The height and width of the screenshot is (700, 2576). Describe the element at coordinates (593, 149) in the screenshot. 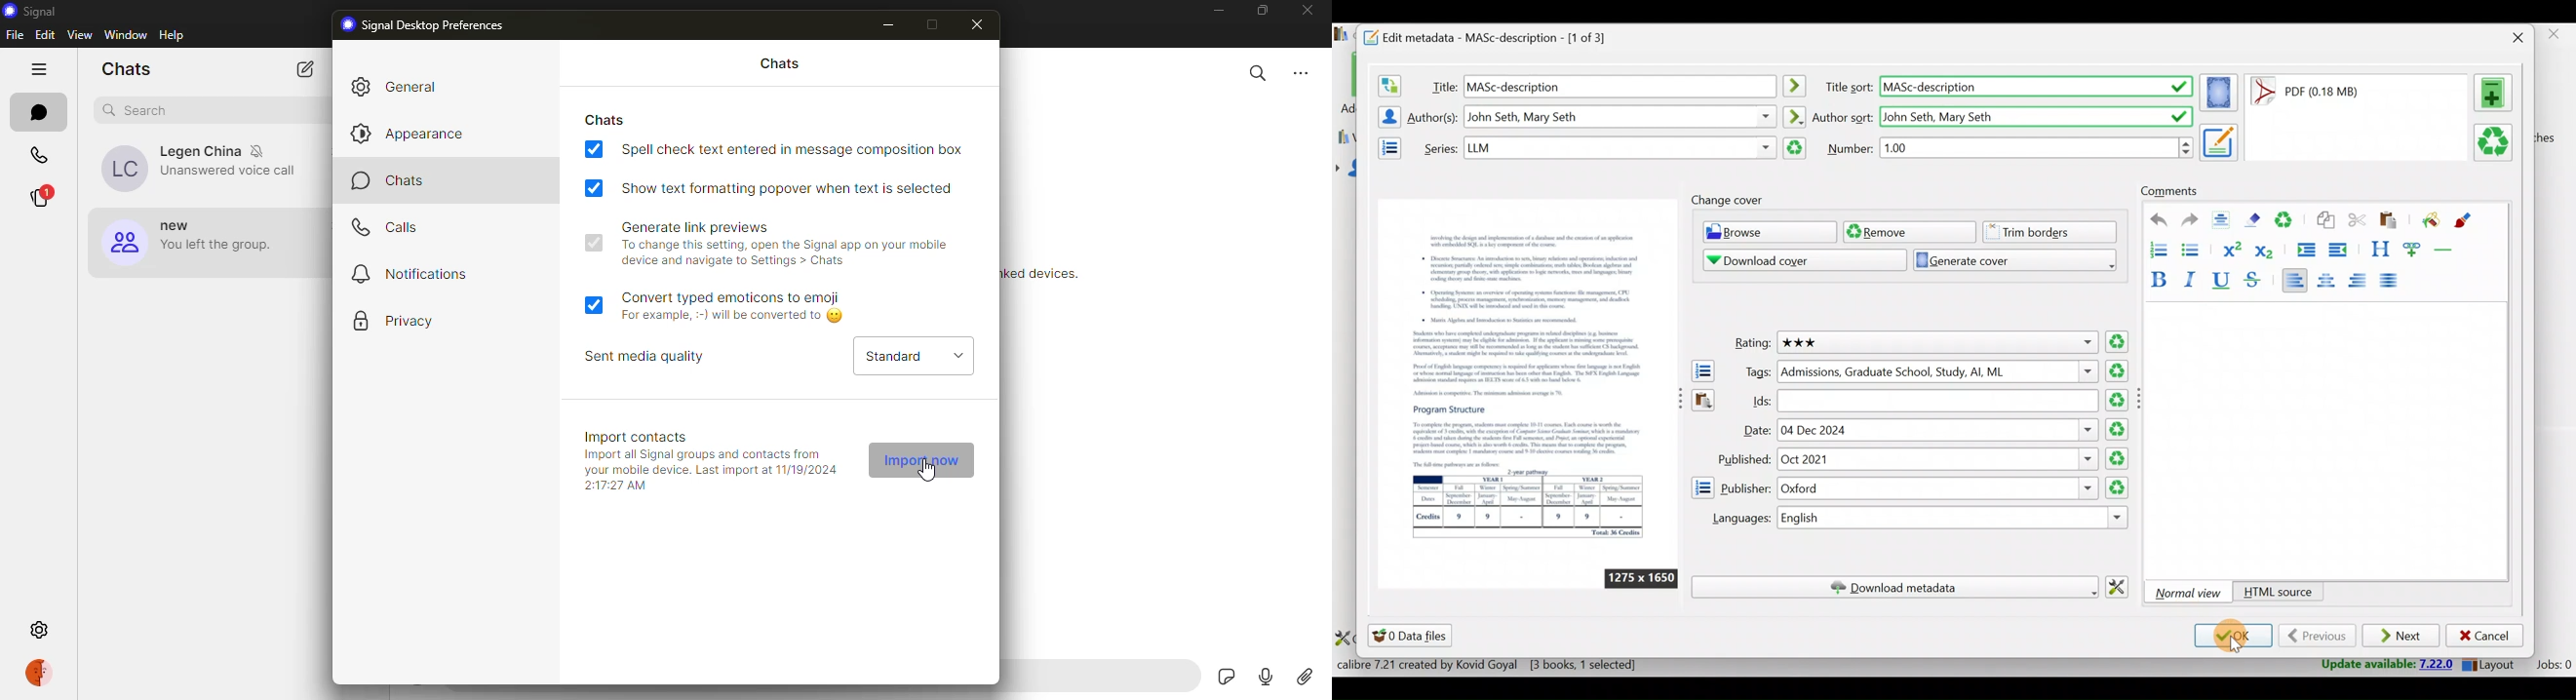

I see `enabled` at that location.